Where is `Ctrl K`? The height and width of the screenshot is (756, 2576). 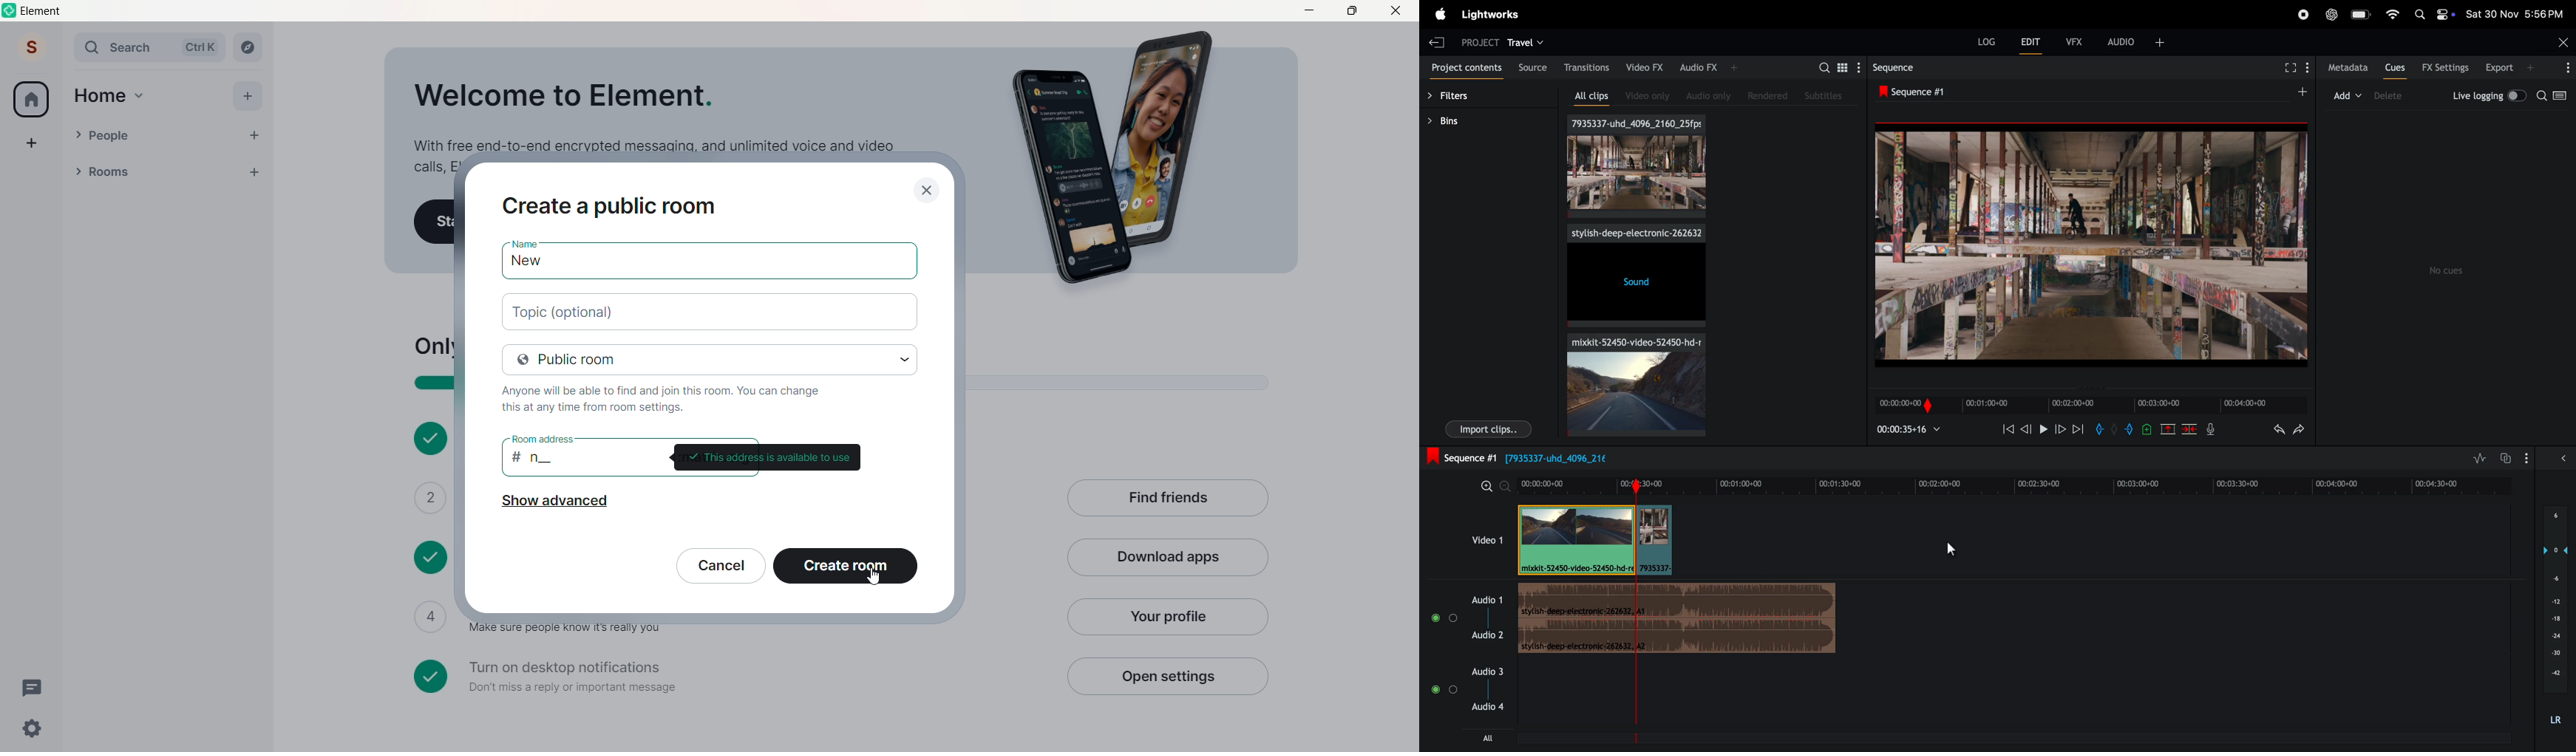
Ctrl K is located at coordinates (200, 47).